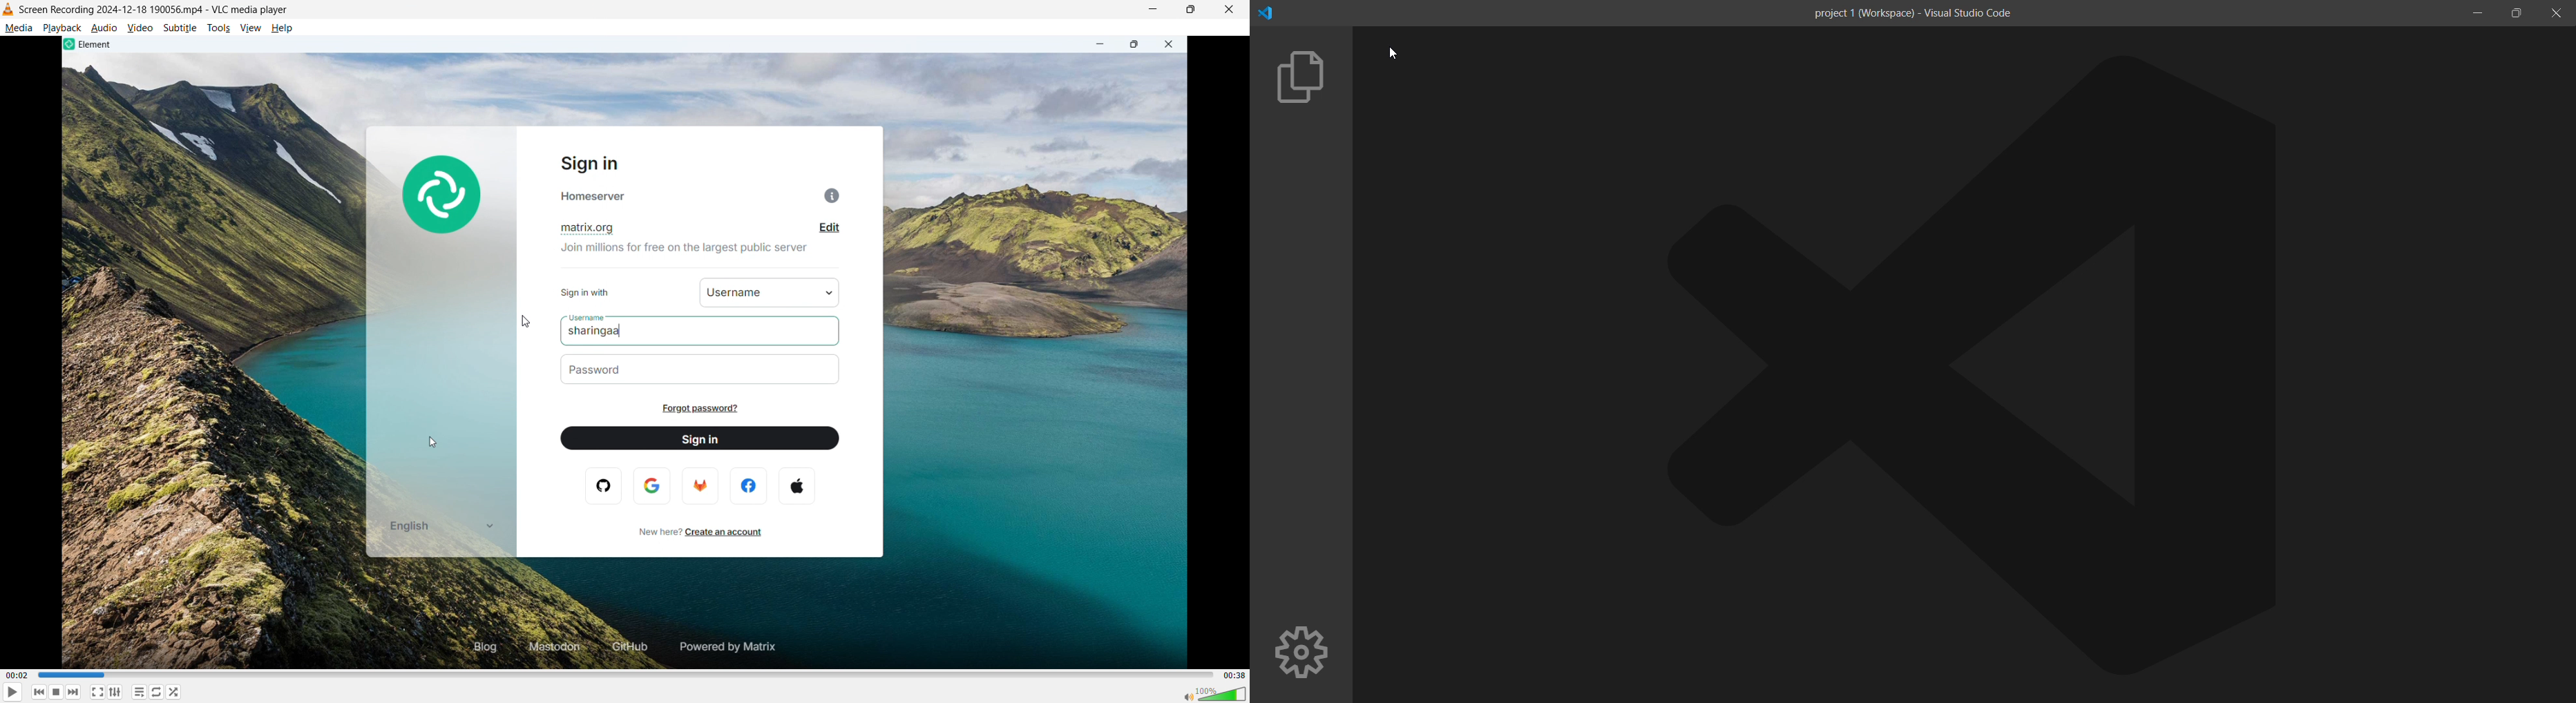  Describe the element at coordinates (2518, 12) in the screenshot. I see `maximize` at that location.